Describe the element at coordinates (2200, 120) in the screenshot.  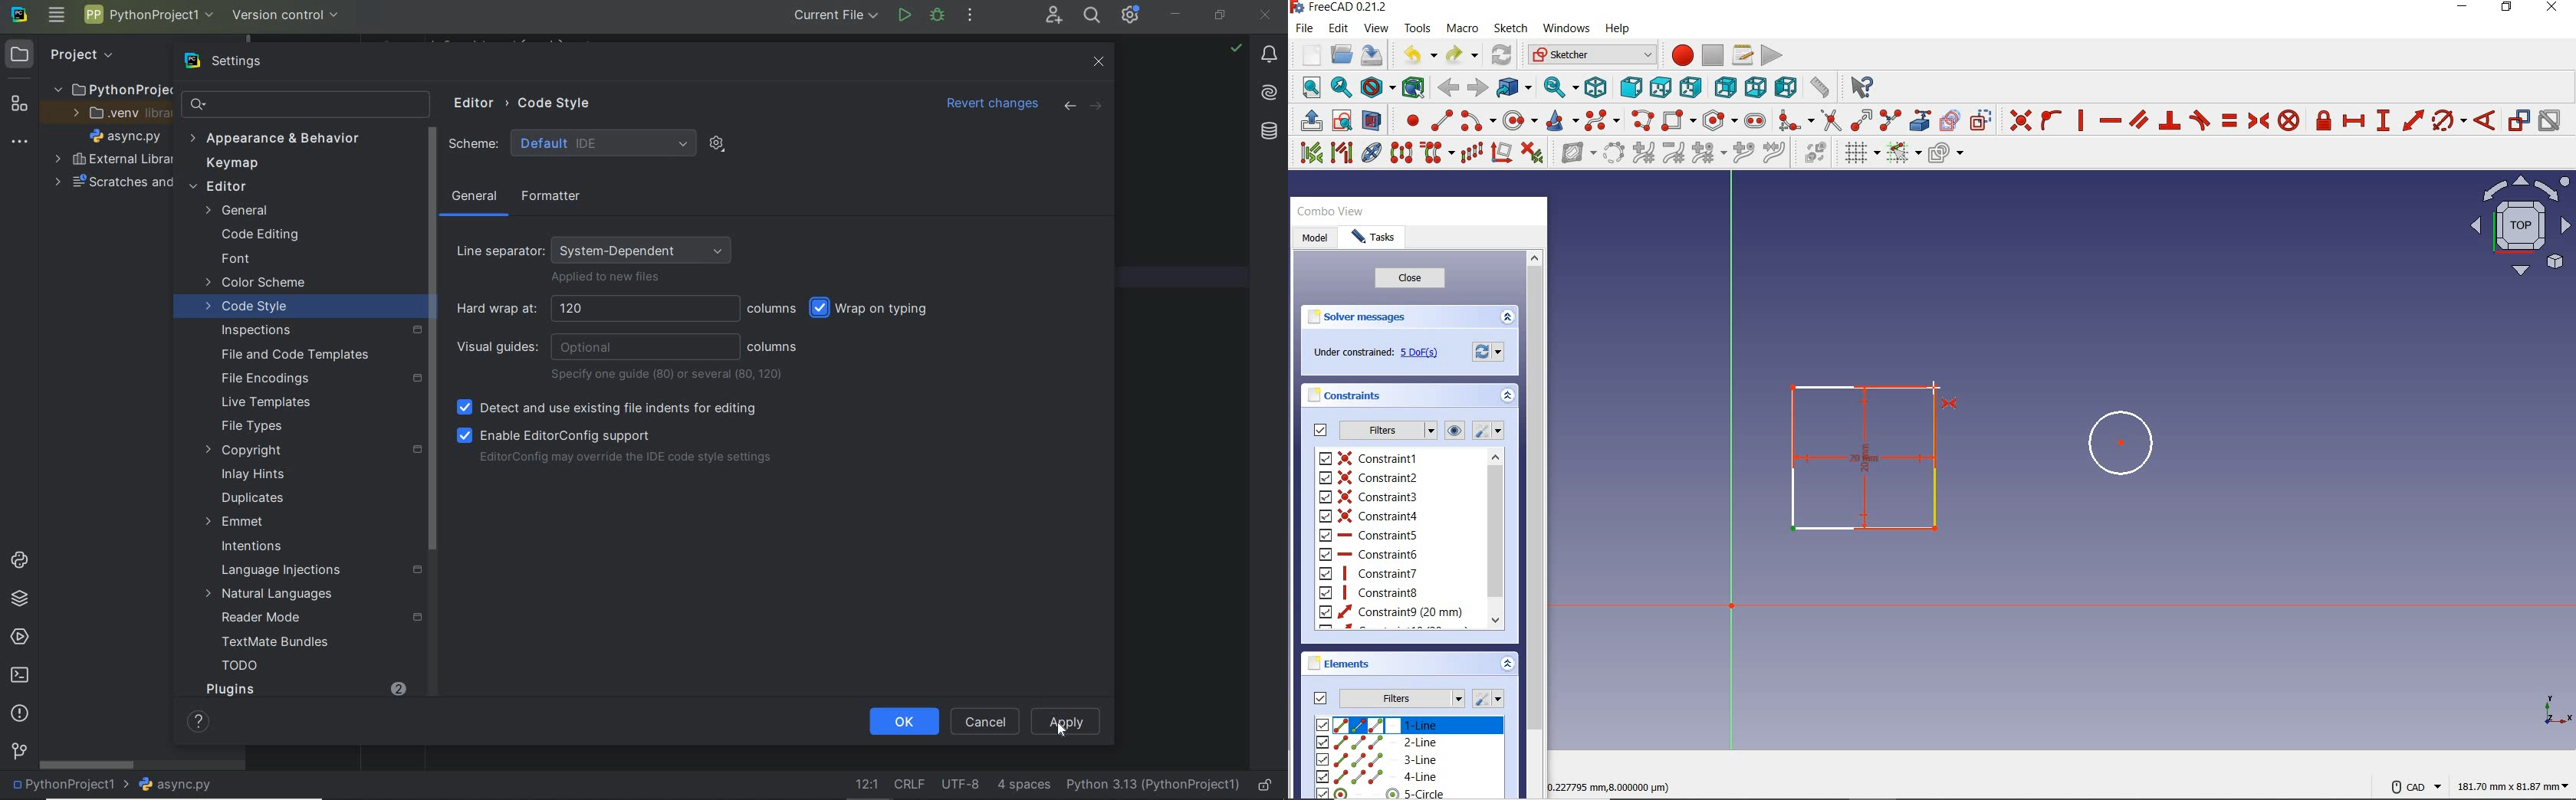
I see `constrain tangent` at that location.